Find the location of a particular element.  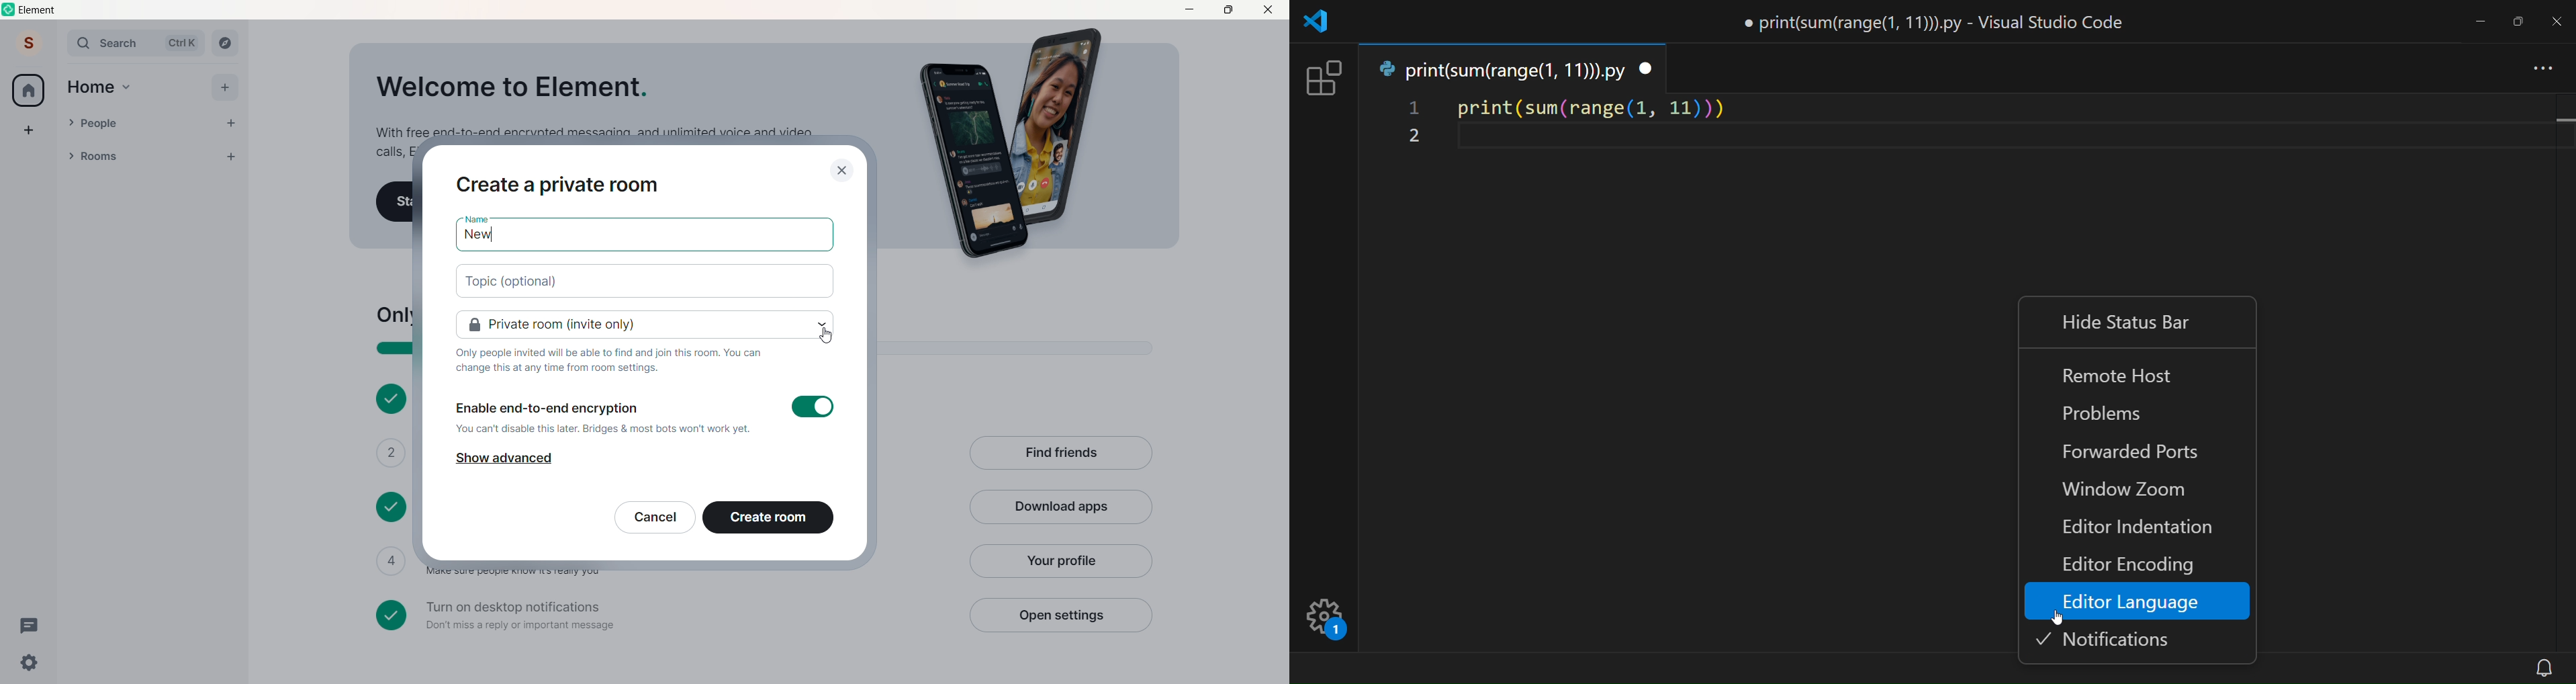

Home is located at coordinates (28, 90).